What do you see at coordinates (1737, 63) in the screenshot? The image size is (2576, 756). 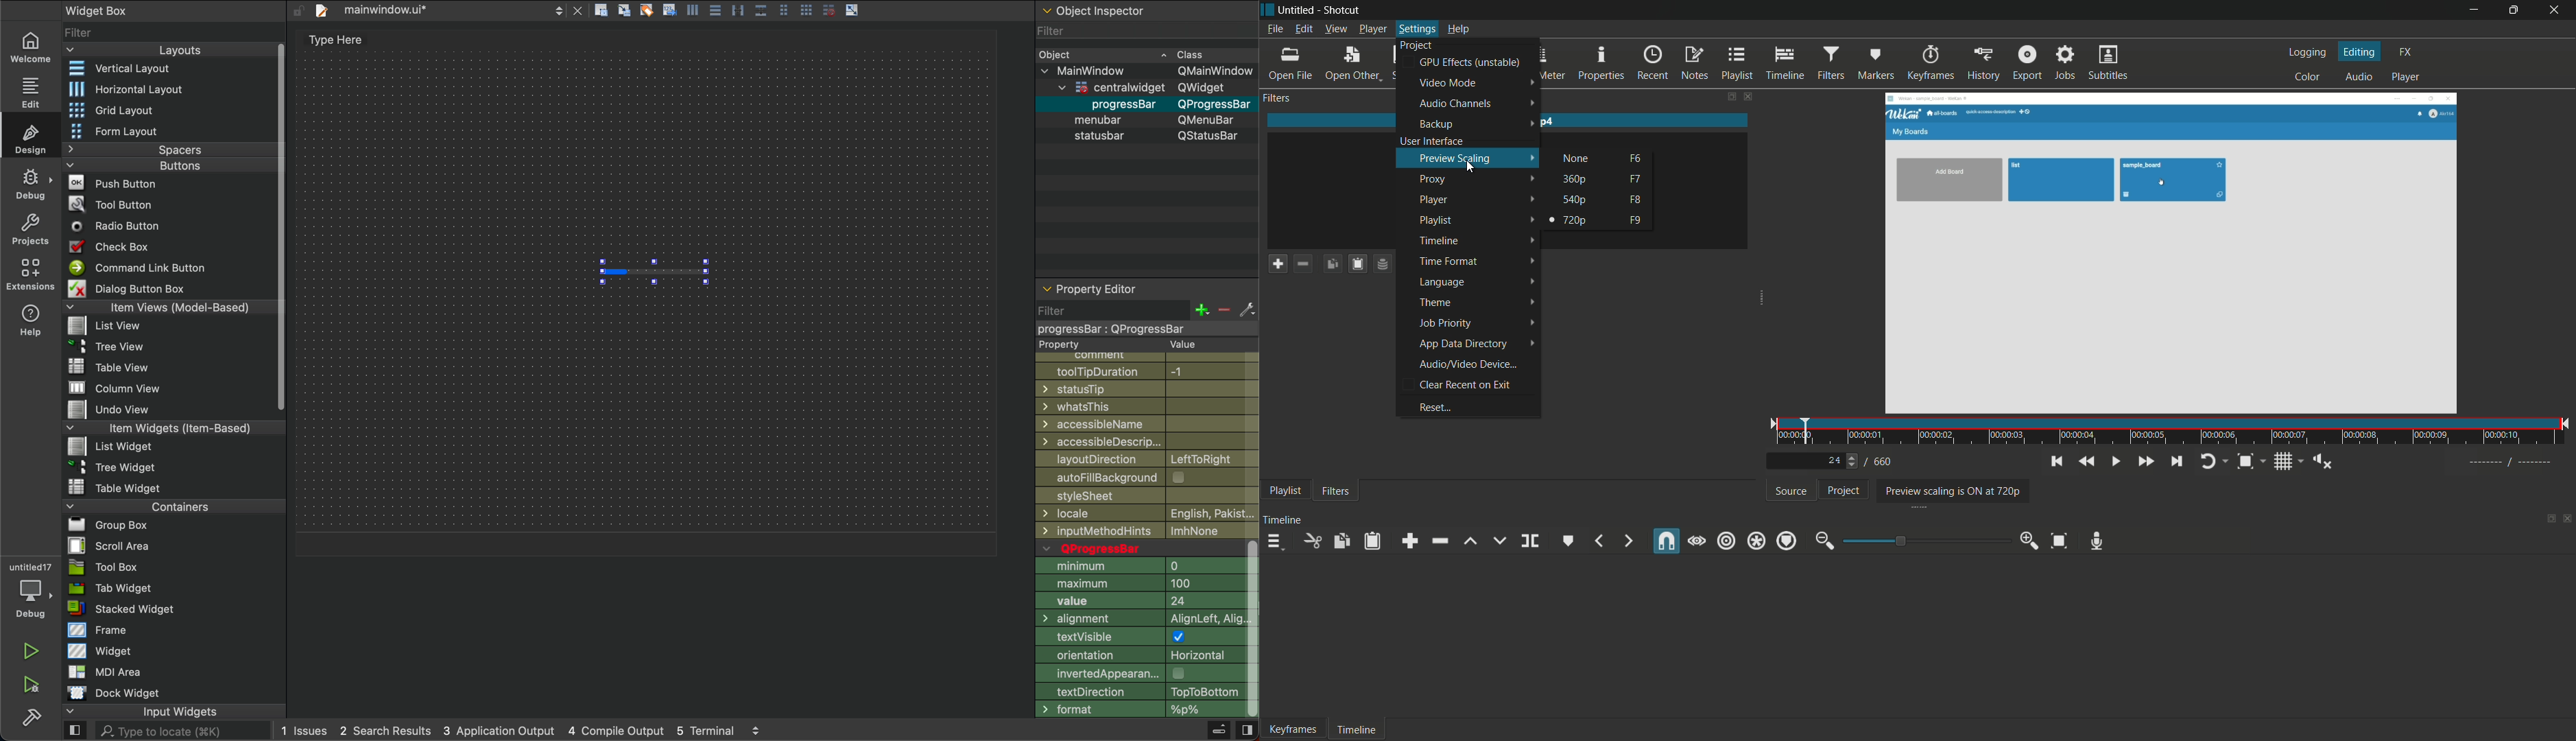 I see `playlist` at bounding box center [1737, 63].